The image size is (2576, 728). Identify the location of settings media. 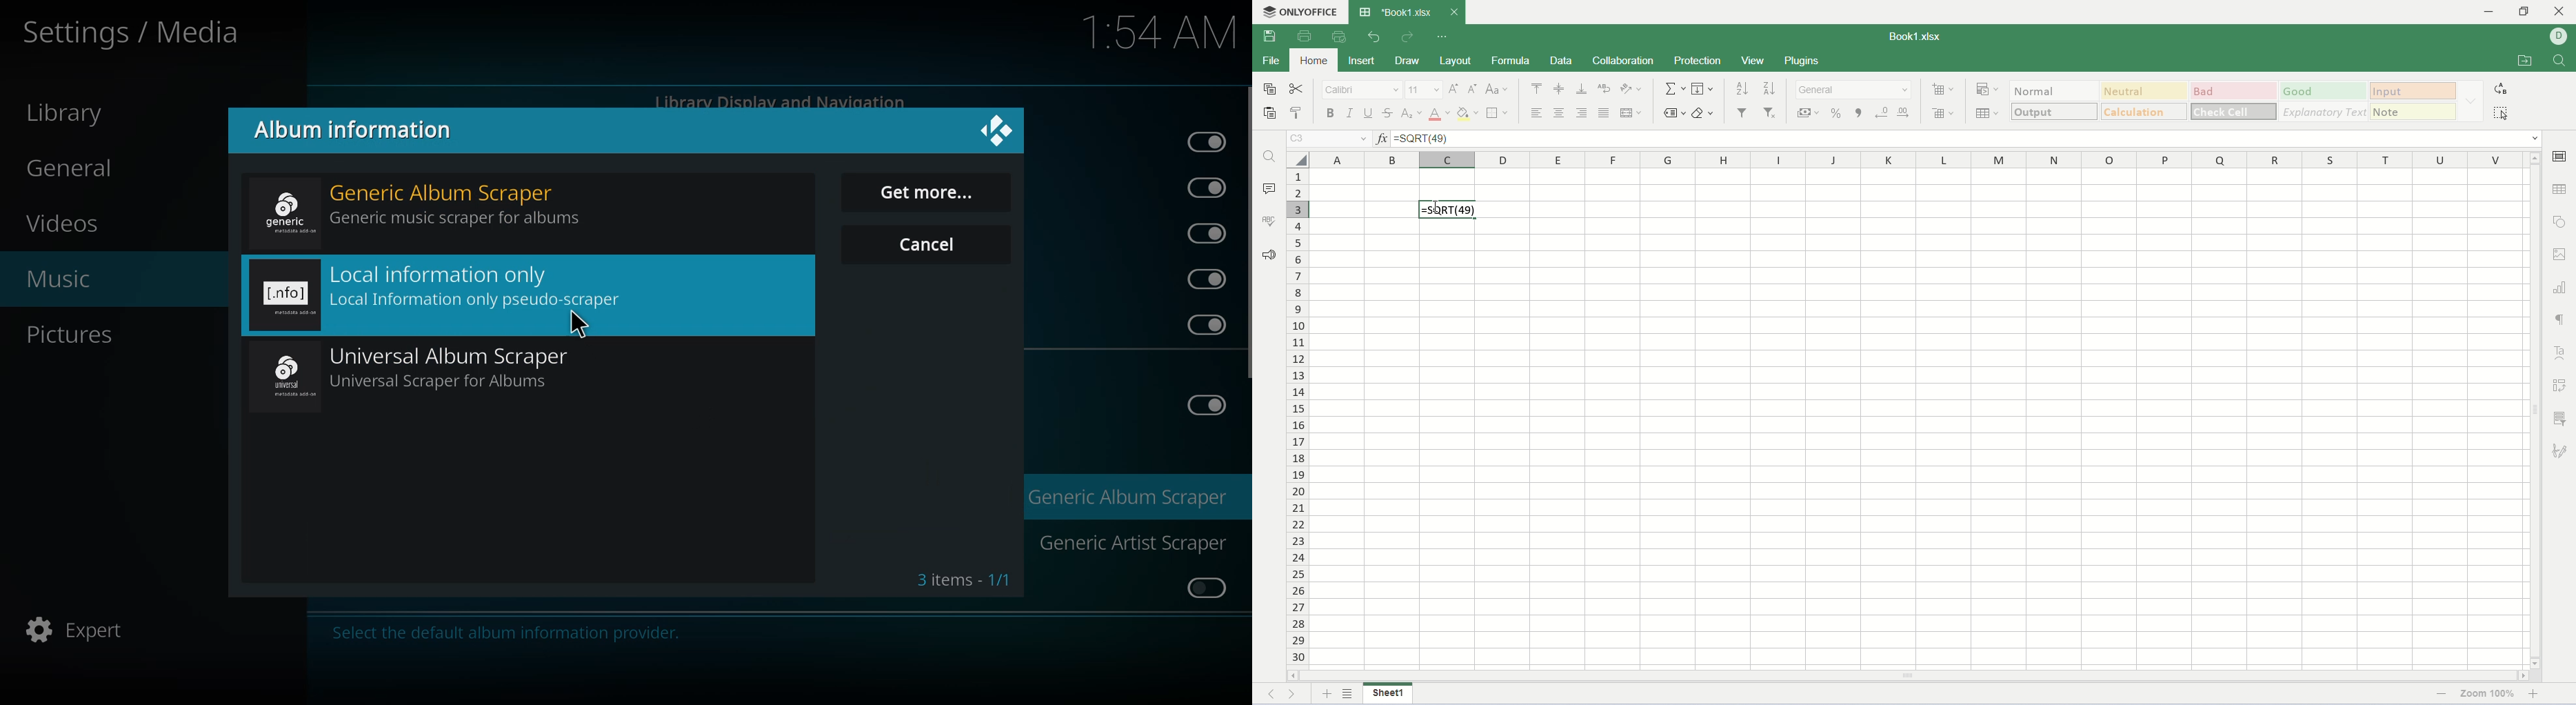
(135, 32).